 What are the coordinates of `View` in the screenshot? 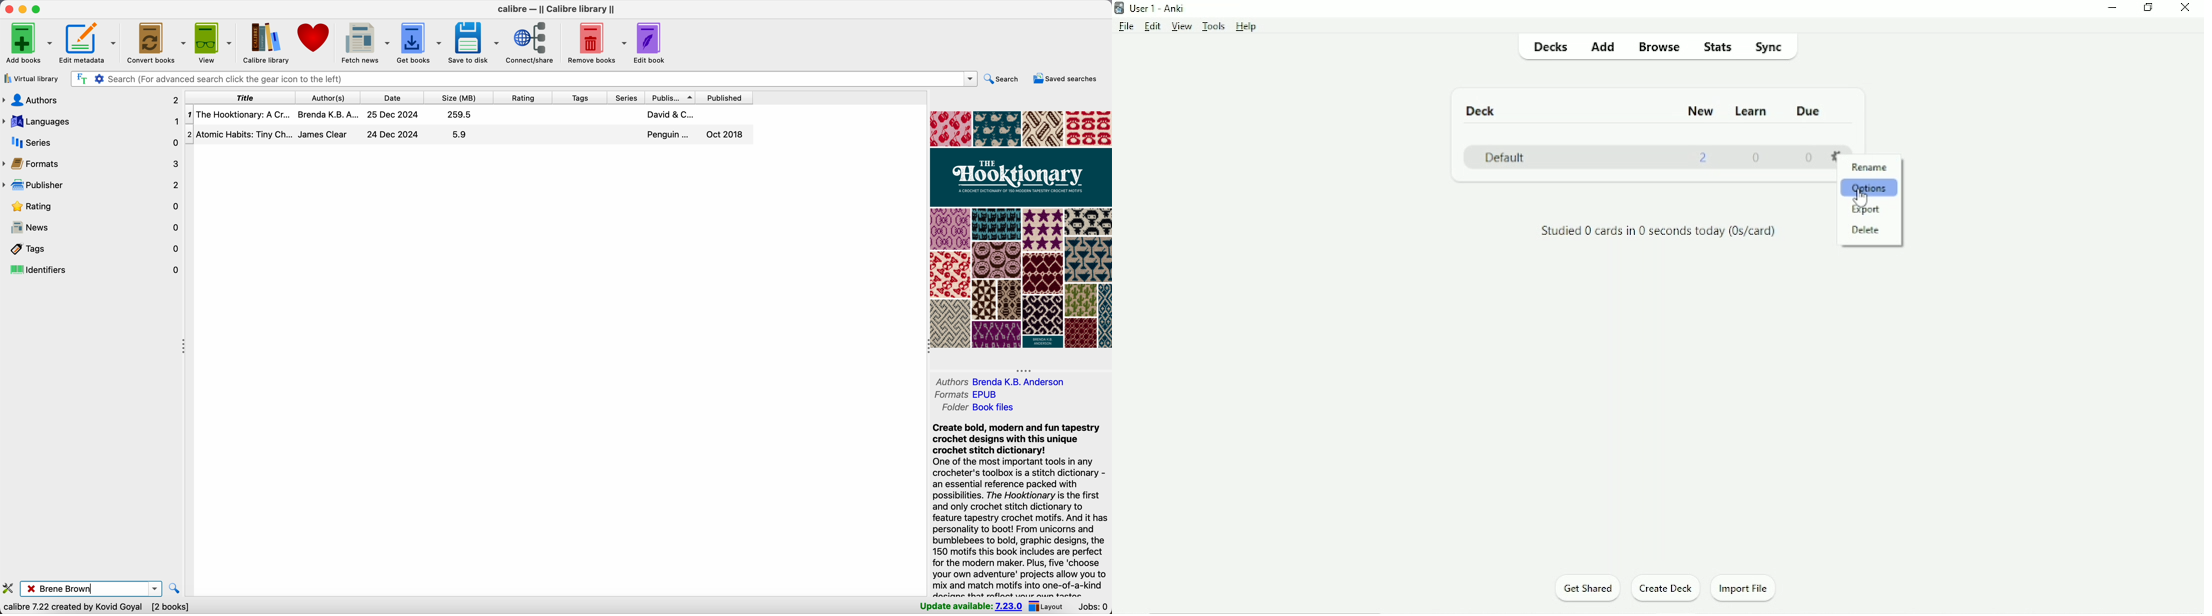 It's located at (1181, 27).